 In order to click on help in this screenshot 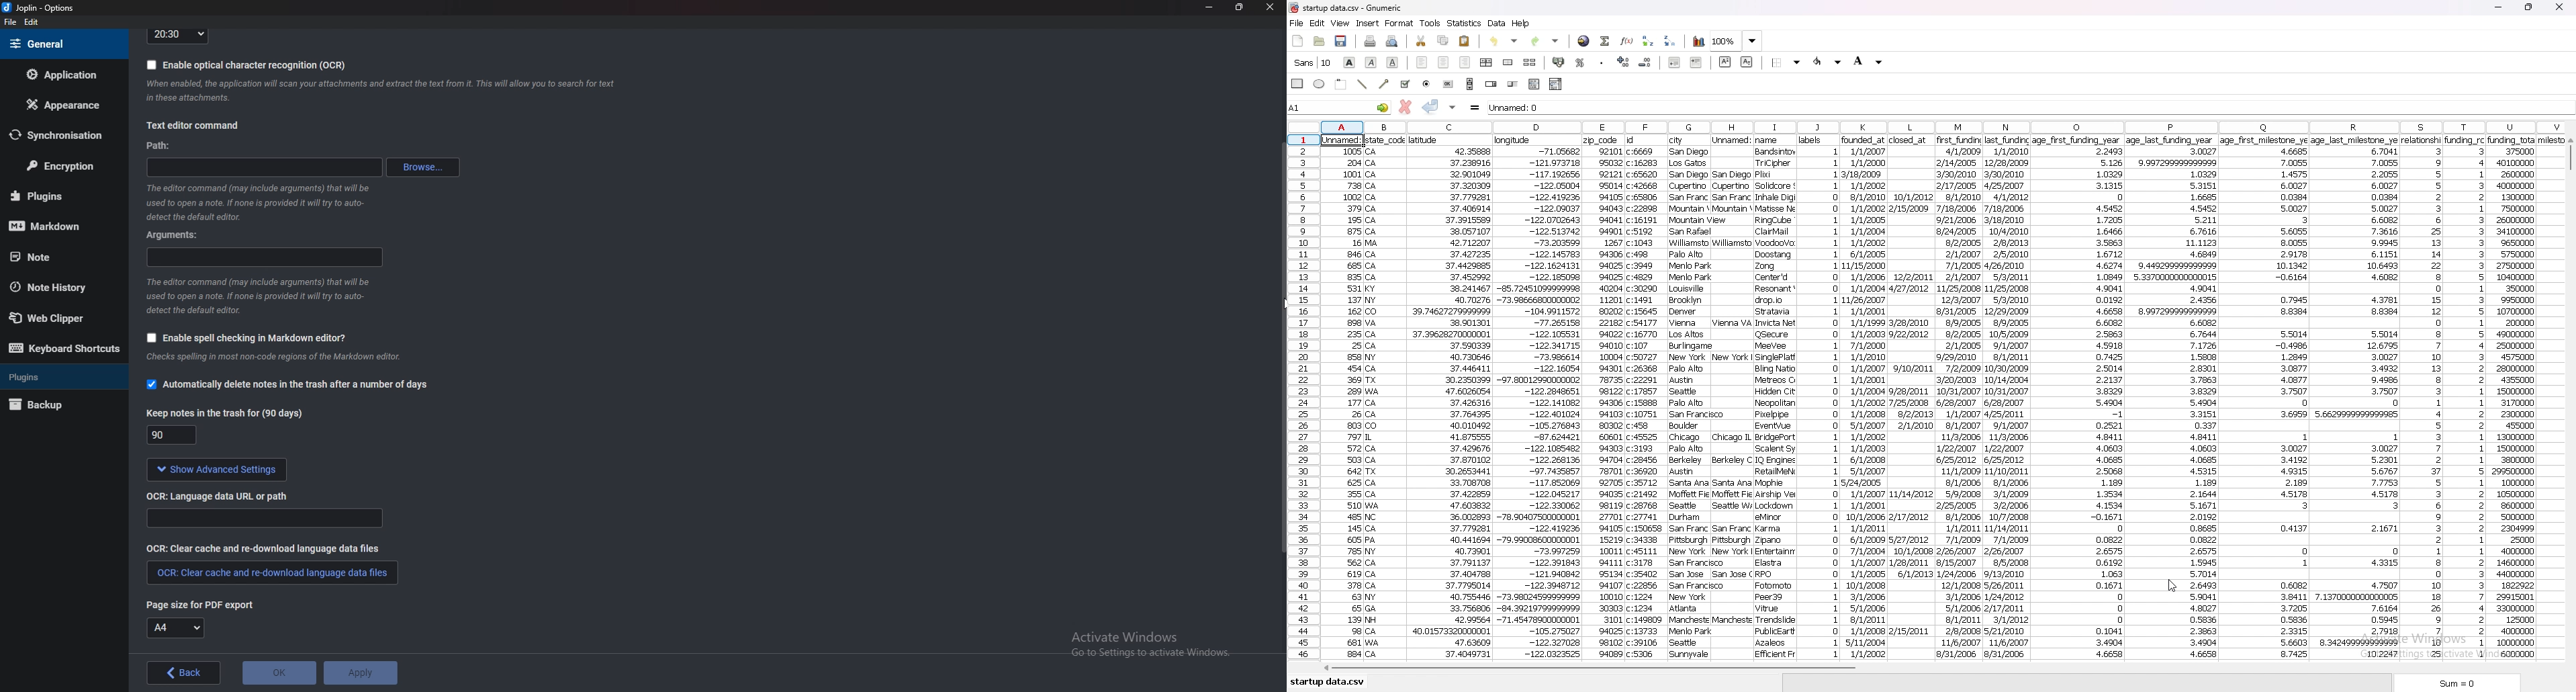, I will do `click(1521, 24)`.